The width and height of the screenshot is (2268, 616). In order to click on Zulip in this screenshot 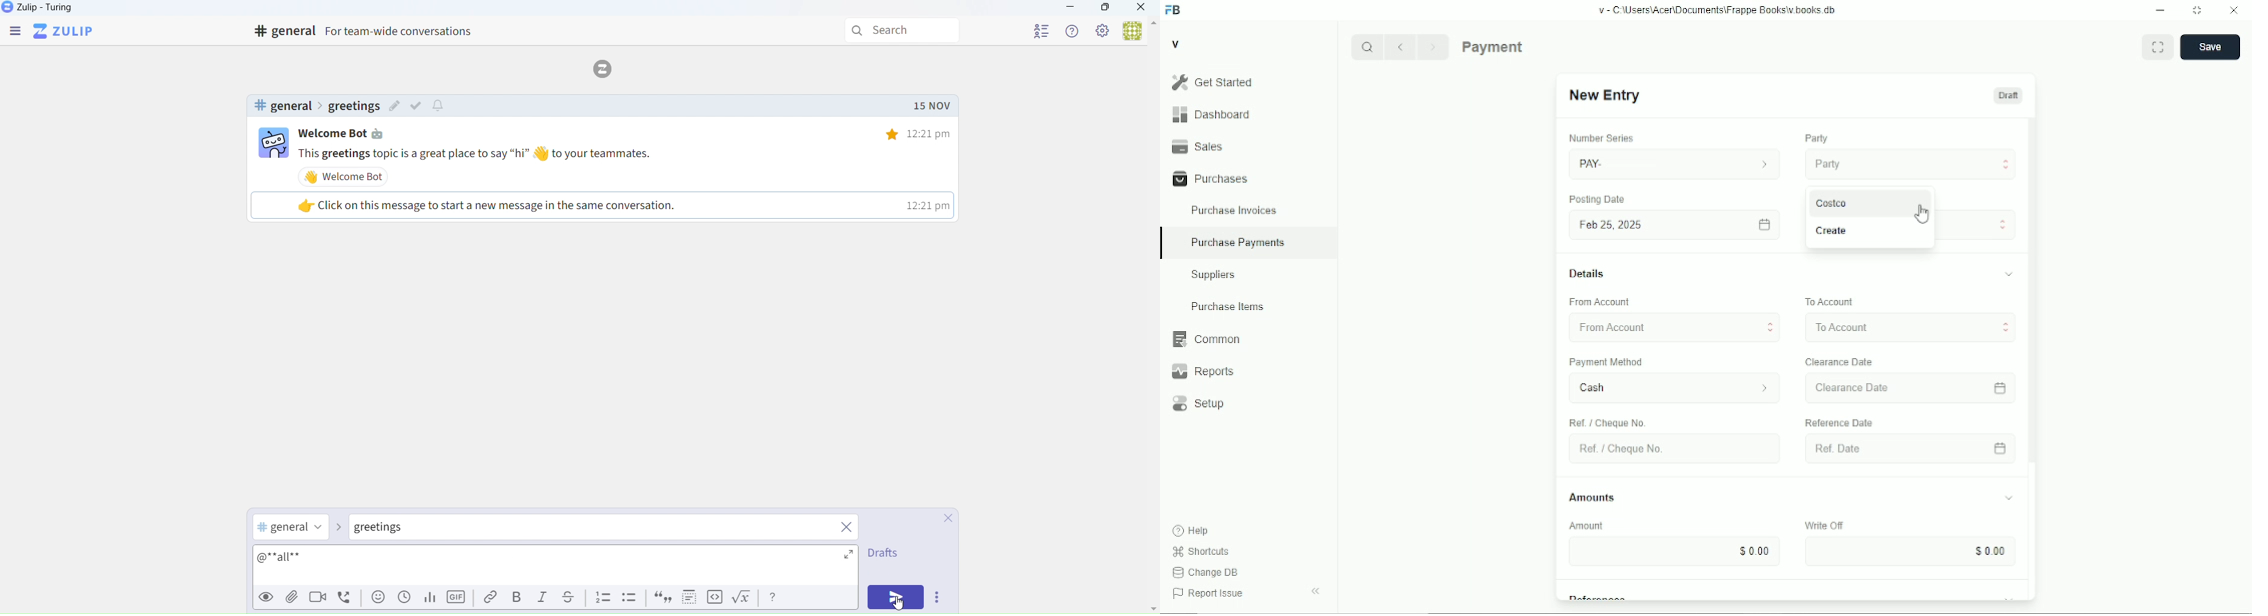, I will do `click(51, 10)`.